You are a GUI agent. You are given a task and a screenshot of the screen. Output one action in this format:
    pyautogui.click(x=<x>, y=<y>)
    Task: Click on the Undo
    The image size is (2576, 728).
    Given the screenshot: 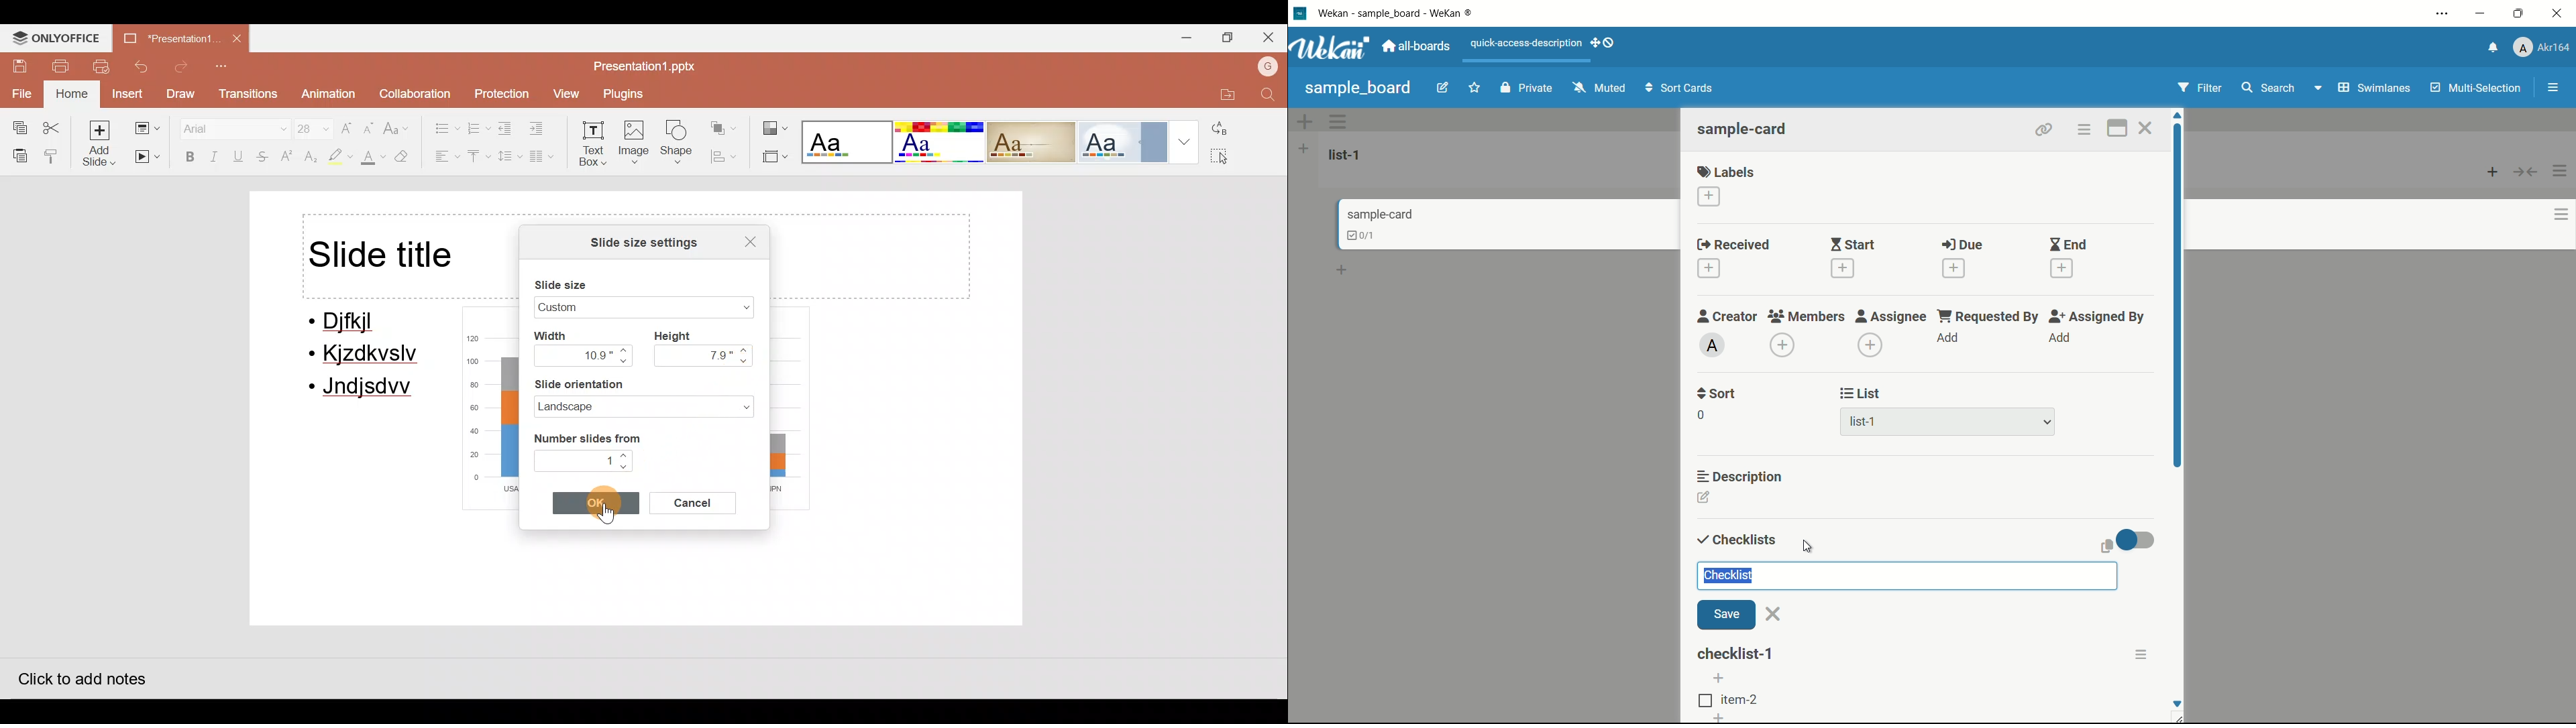 What is the action you would take?
    pyautogui.click(x=144, y=66)
    